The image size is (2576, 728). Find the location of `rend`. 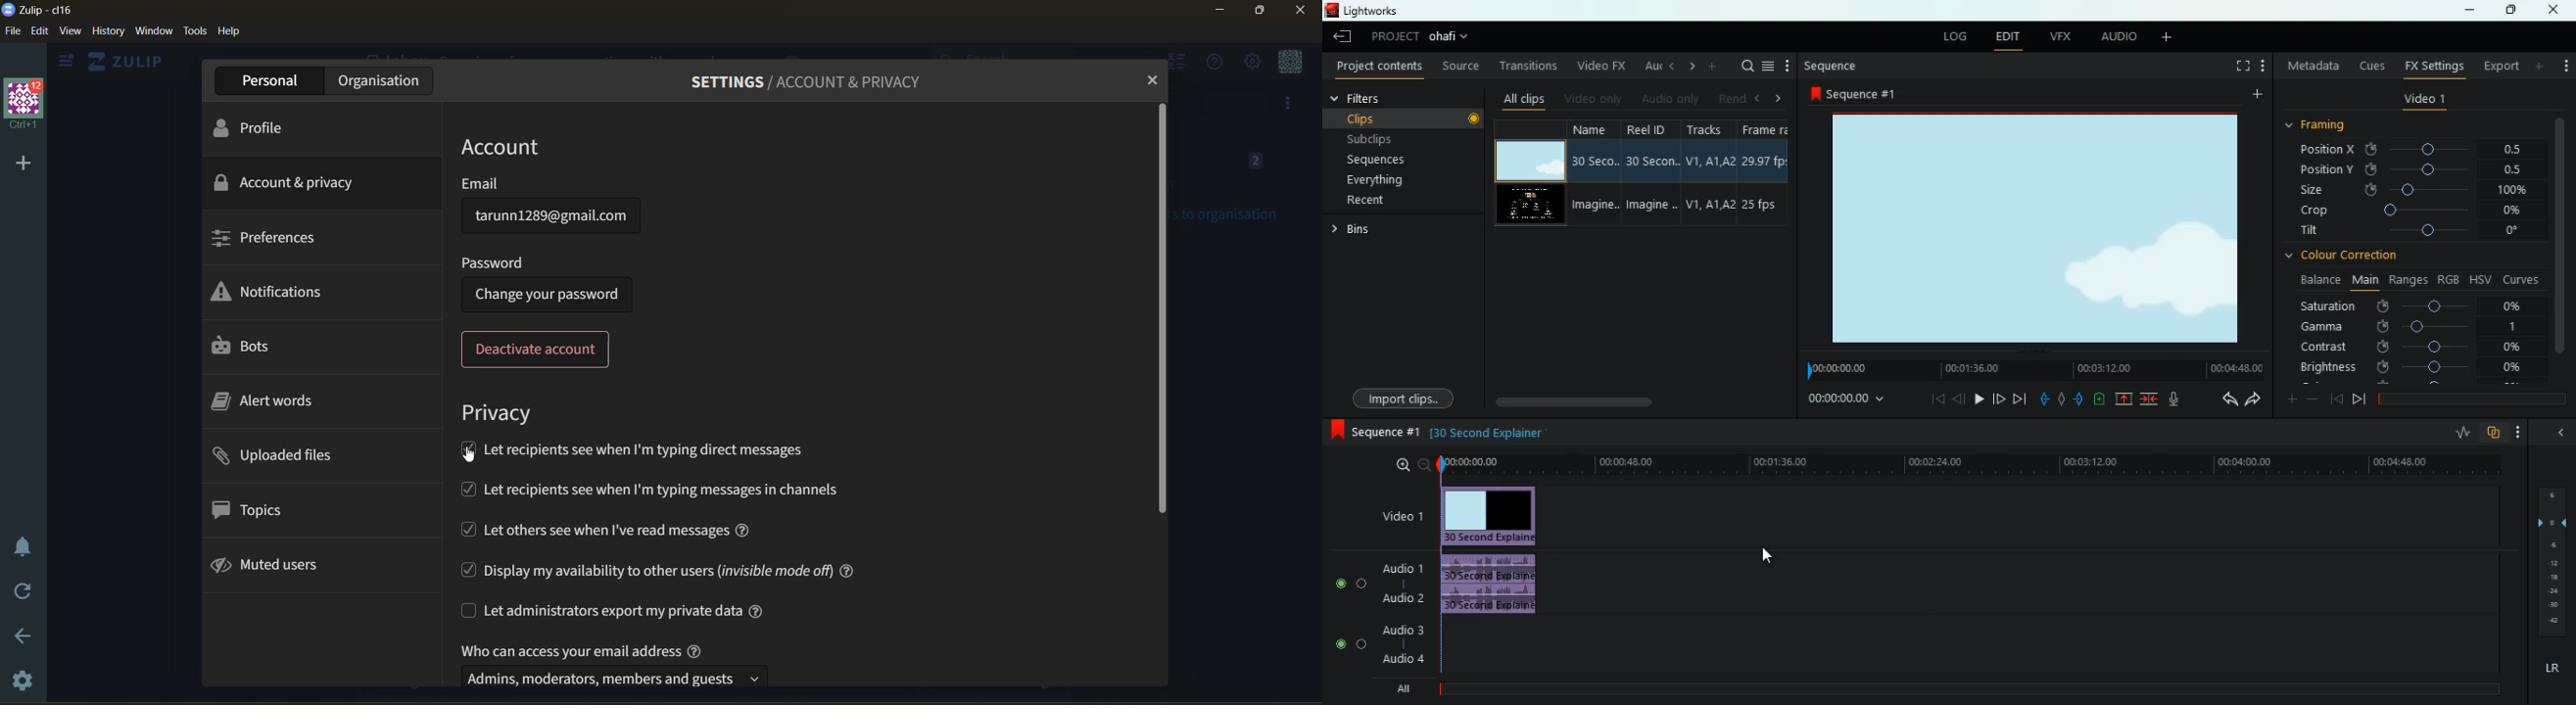

rend is located at coordinates (1728, 98).